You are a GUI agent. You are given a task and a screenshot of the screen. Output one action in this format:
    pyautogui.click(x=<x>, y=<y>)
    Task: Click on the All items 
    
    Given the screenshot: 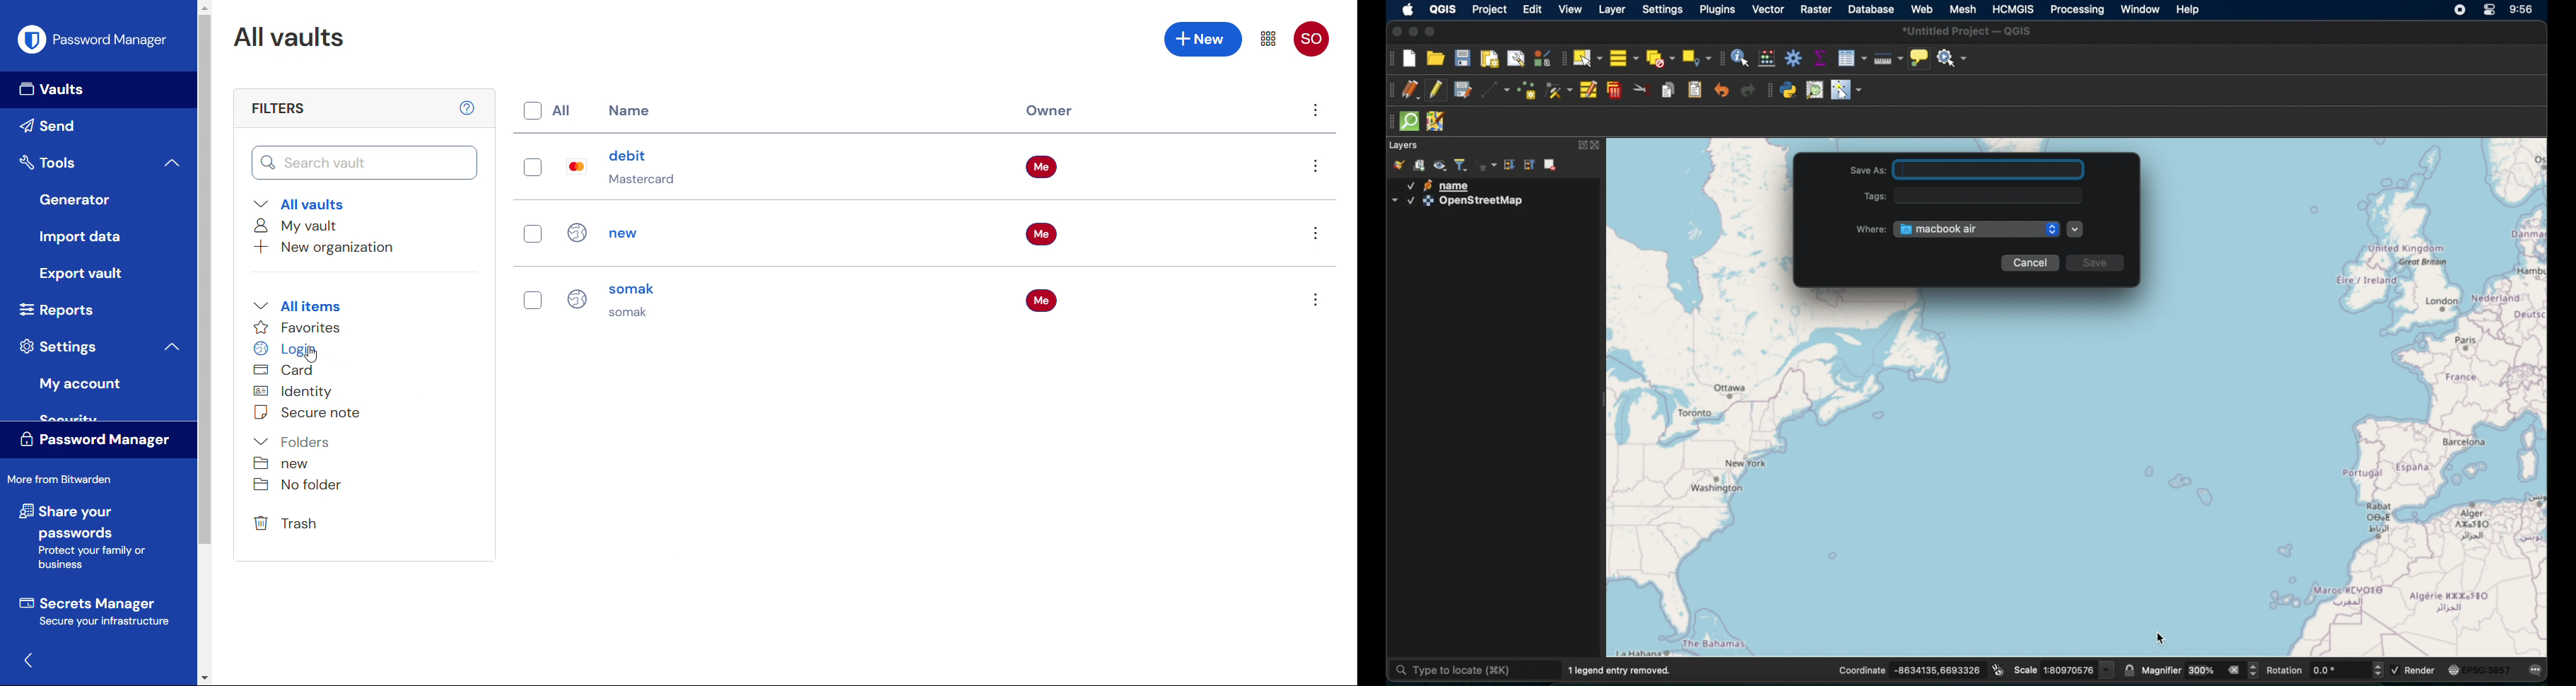 What is the action you would take?
    pyautogui.click(x=298, y=307)
    